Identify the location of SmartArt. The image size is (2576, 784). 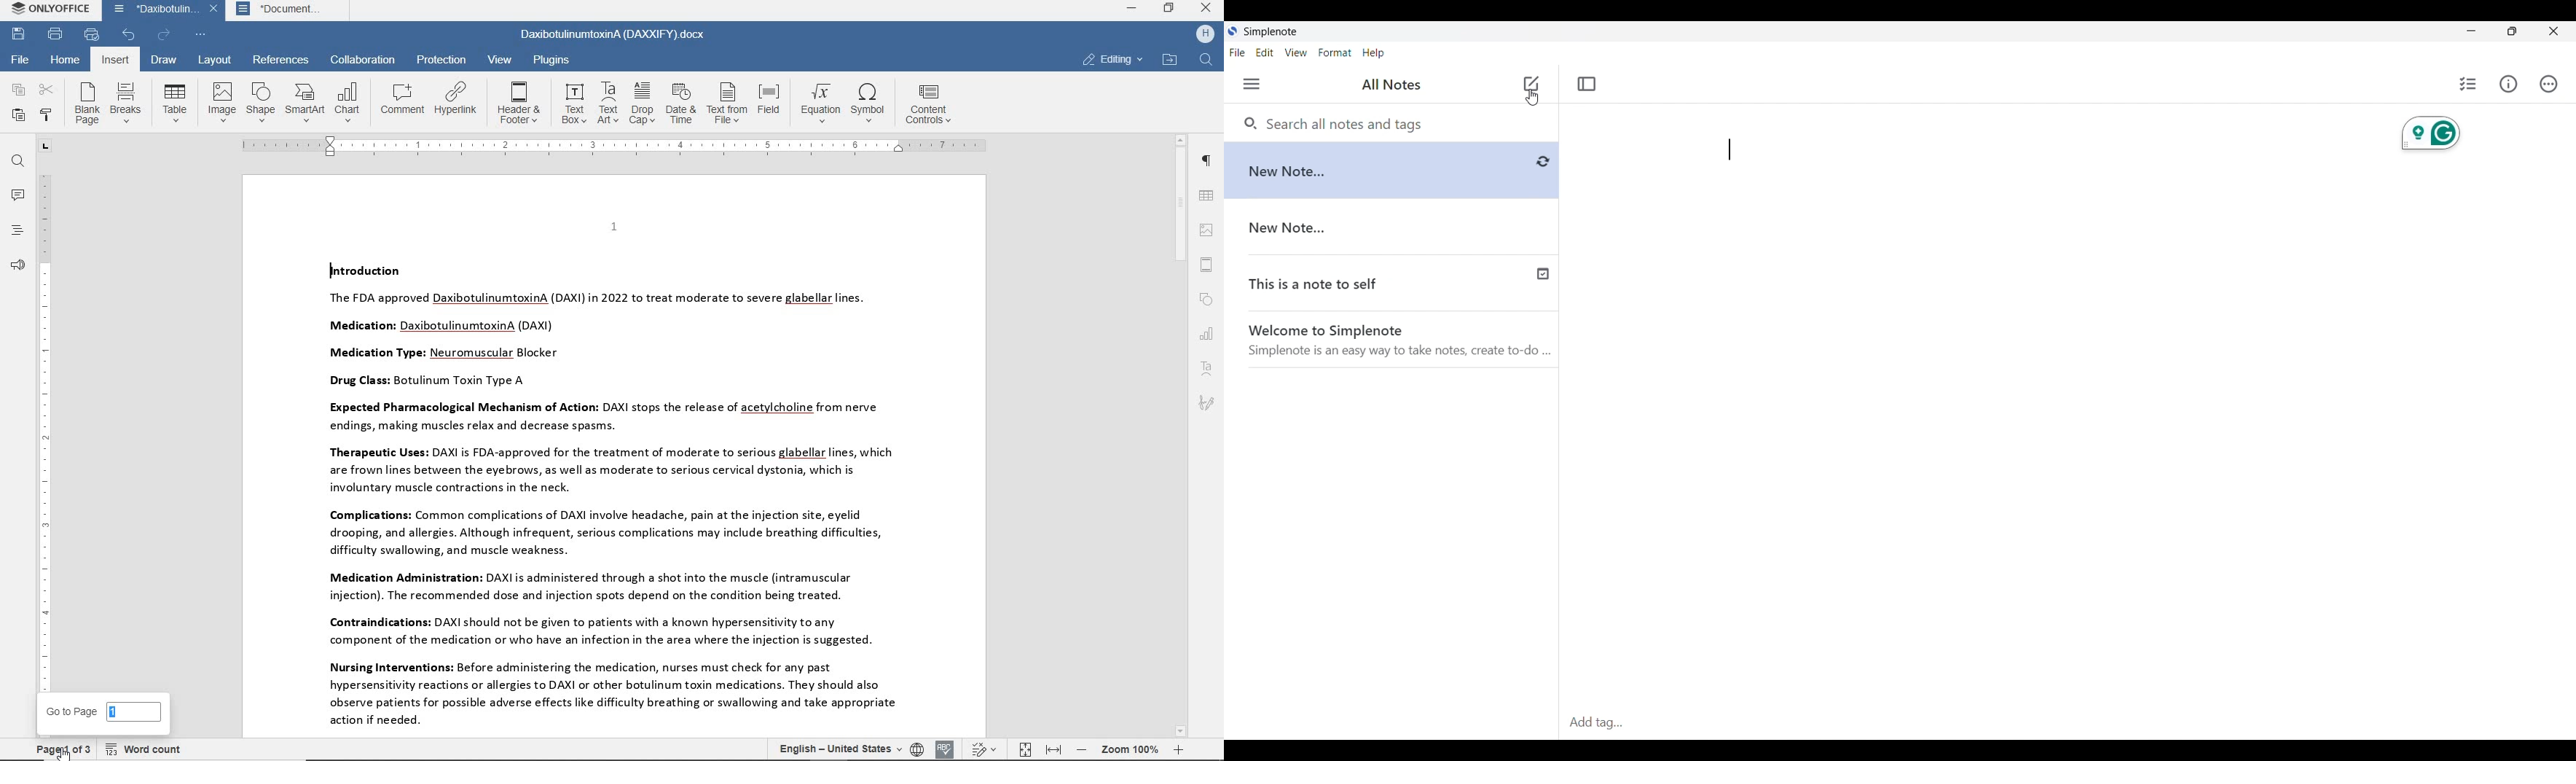
(305, 103).